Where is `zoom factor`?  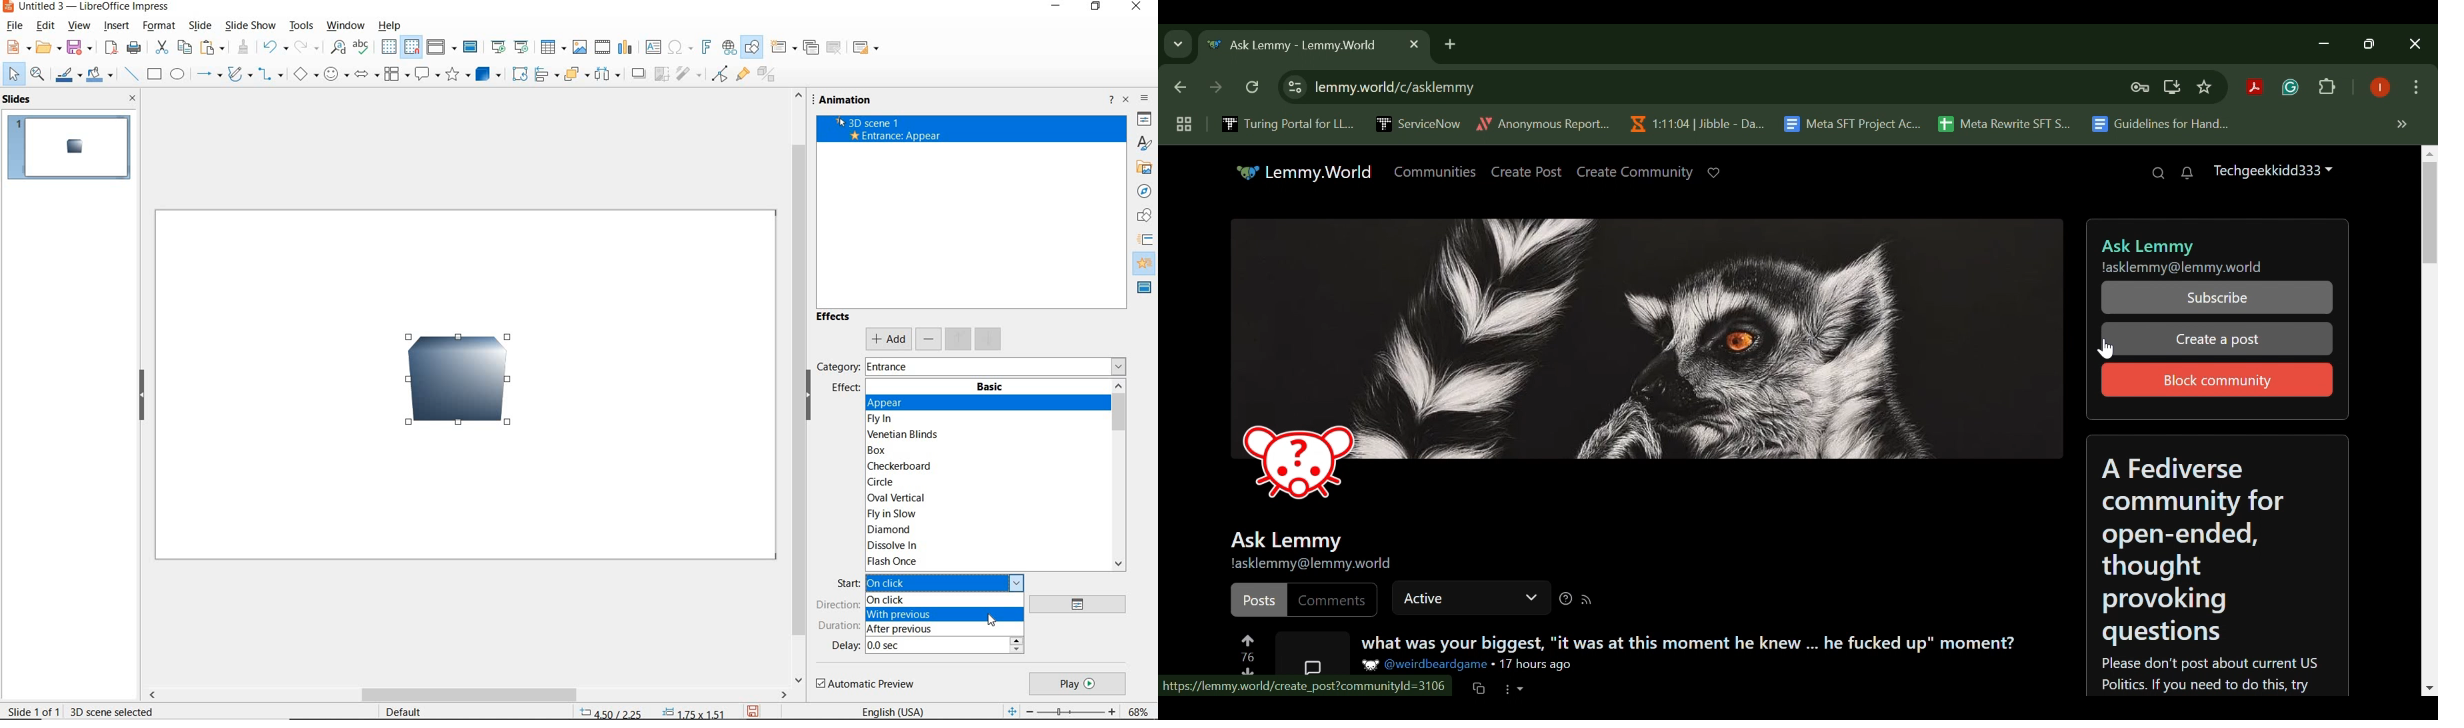
zoom factor is located at coordinates (1140, 710).